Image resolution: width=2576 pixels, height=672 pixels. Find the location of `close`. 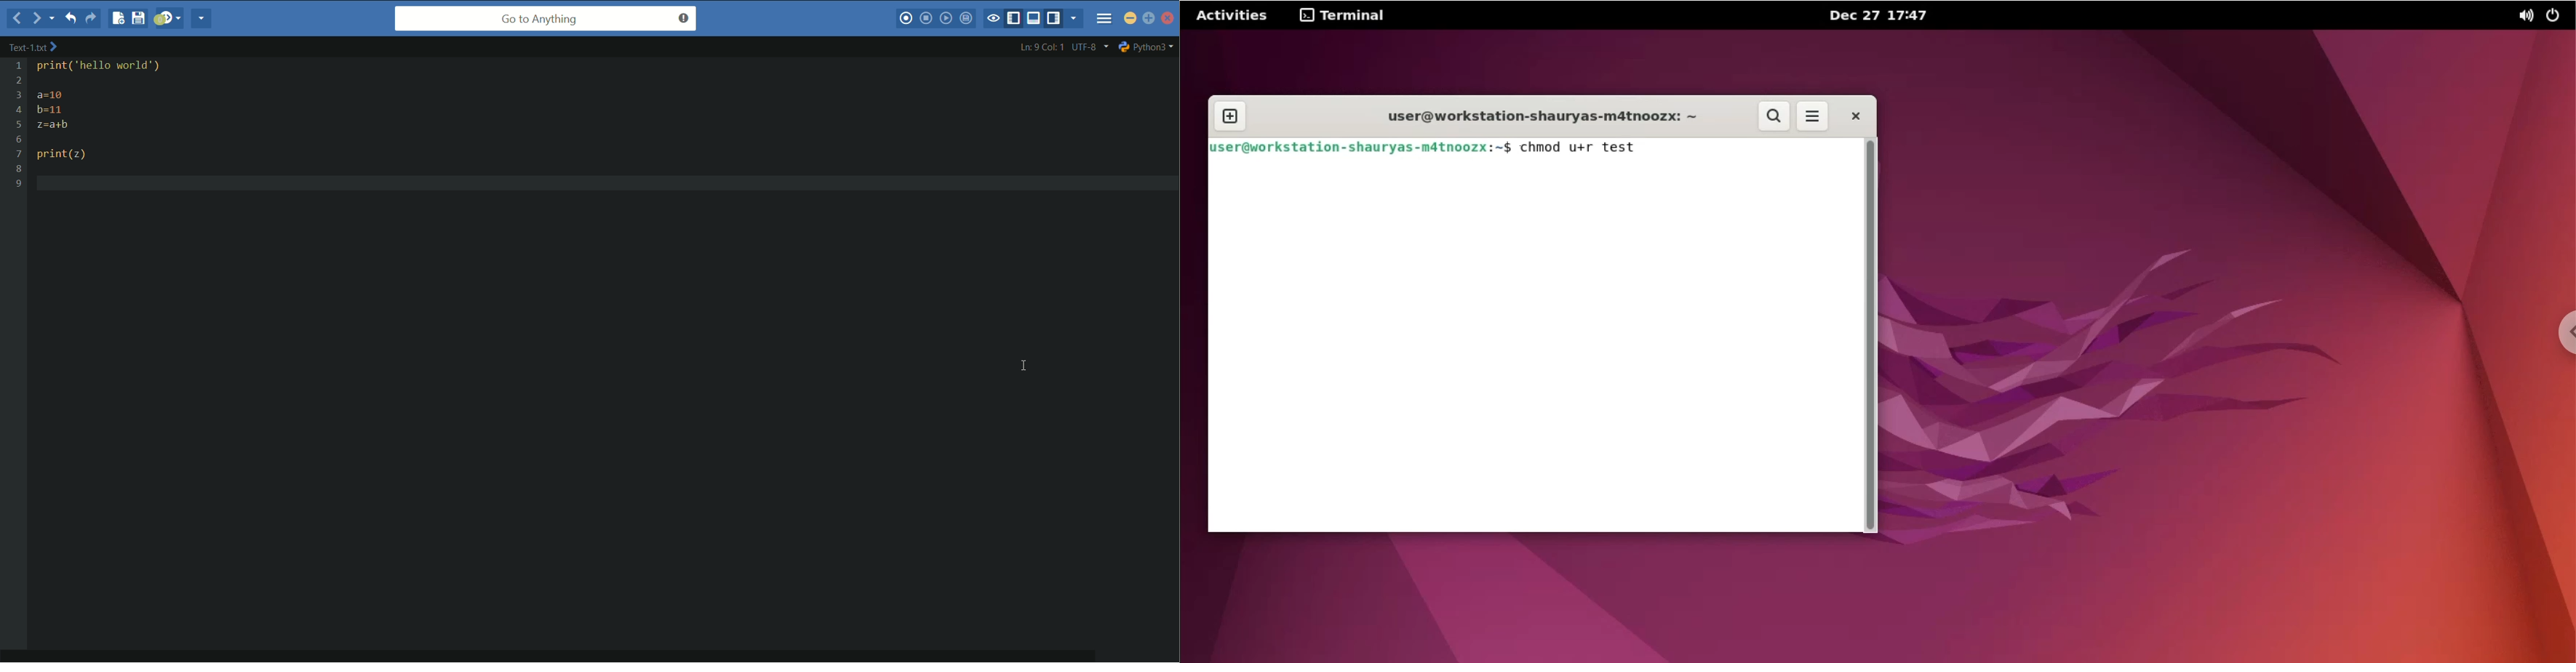

close is located at coordinates (1855, 116).